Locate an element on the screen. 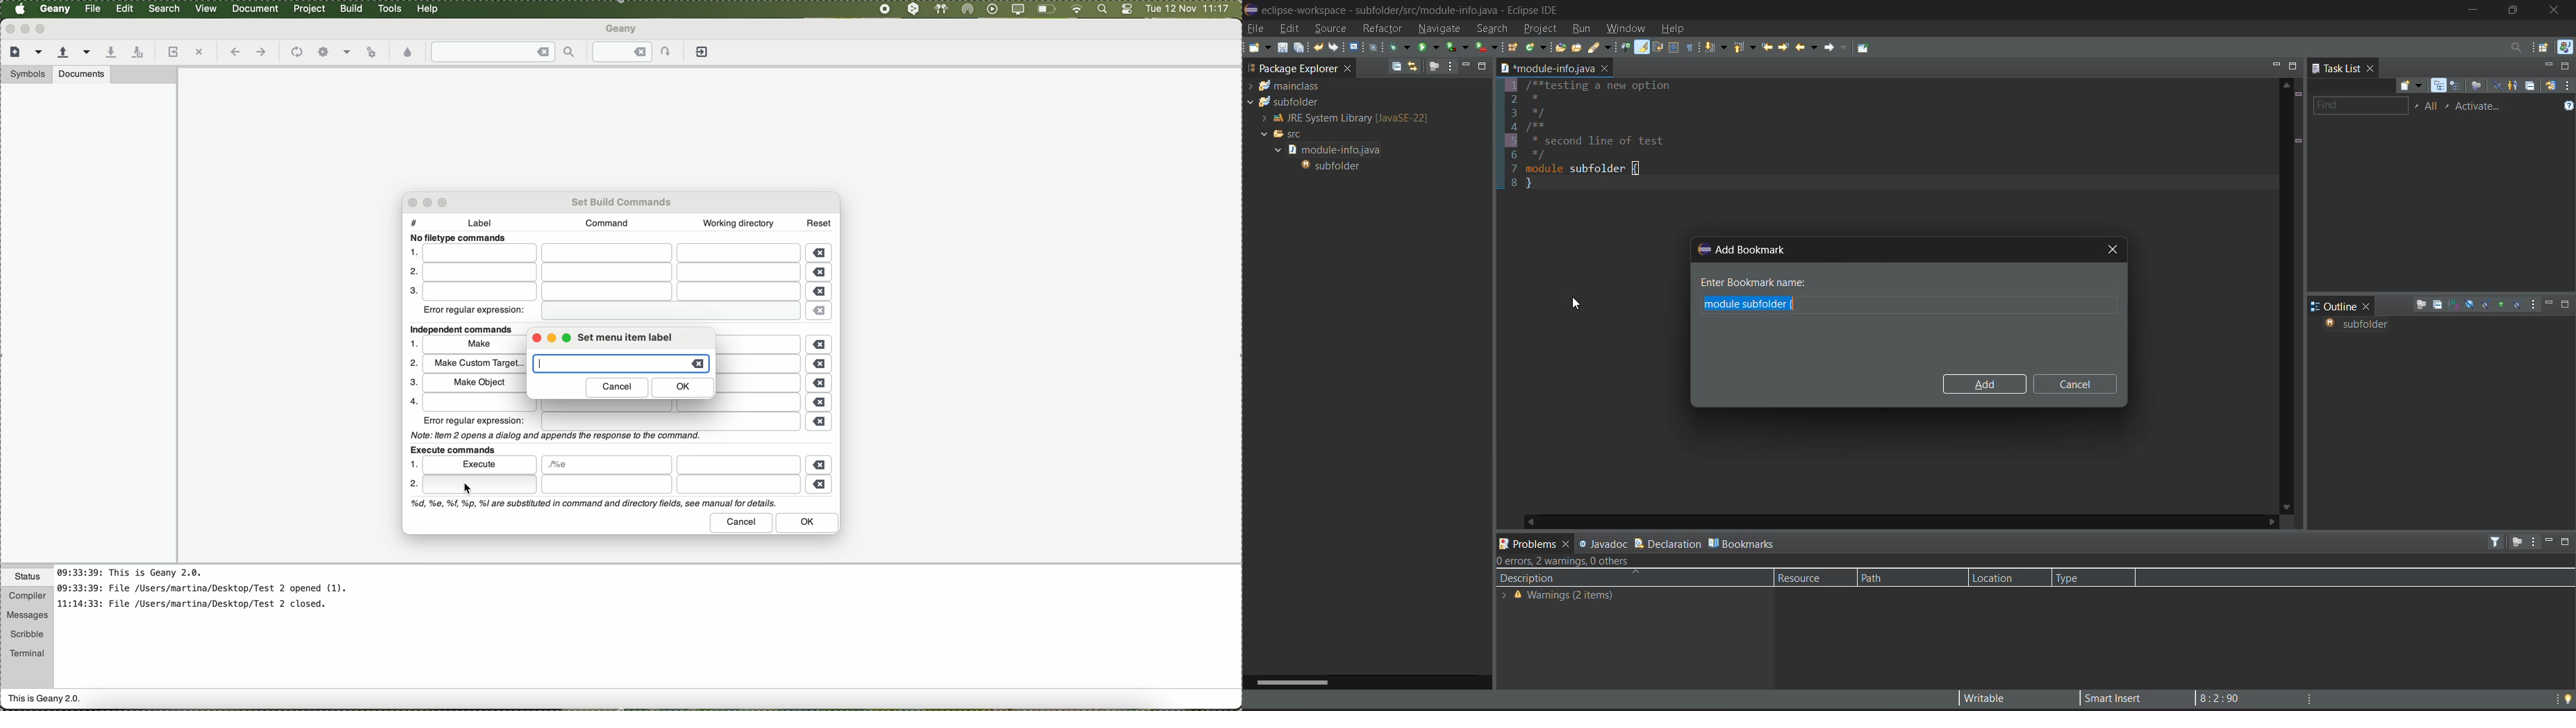 This screenshot has height=728, width=2576. find the entered text in the current file is located at coordinates (504, 52).